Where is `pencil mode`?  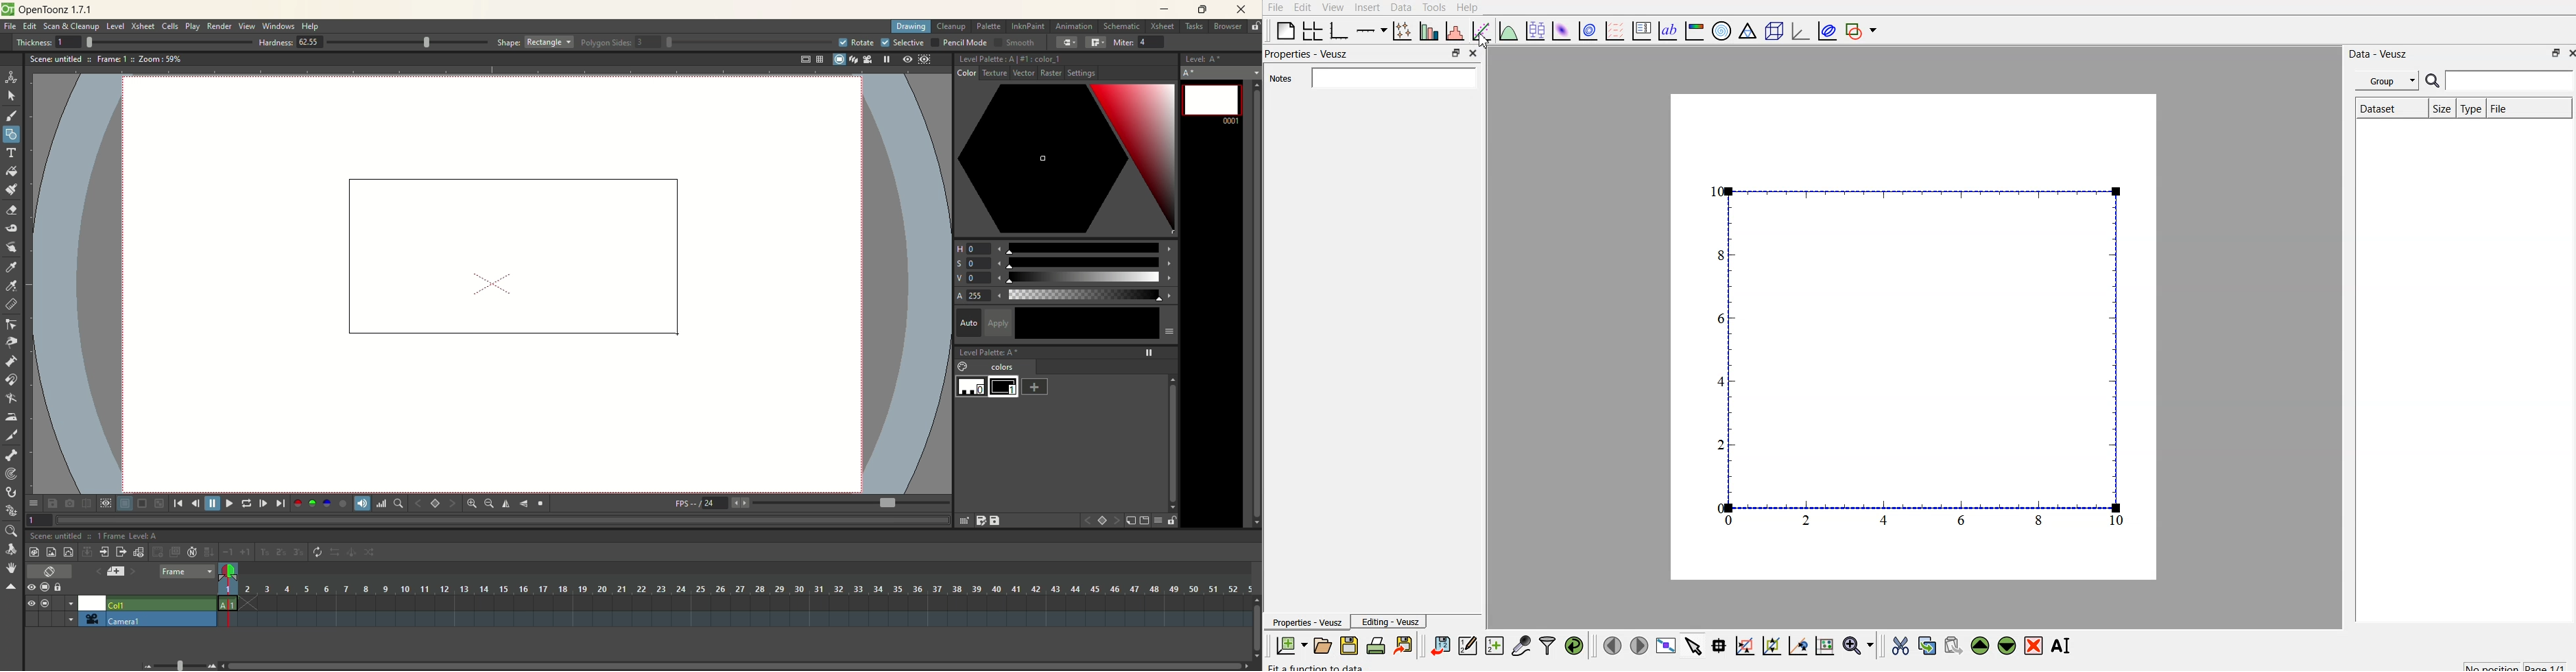
pencil mode is located at coordinates (959, 42).